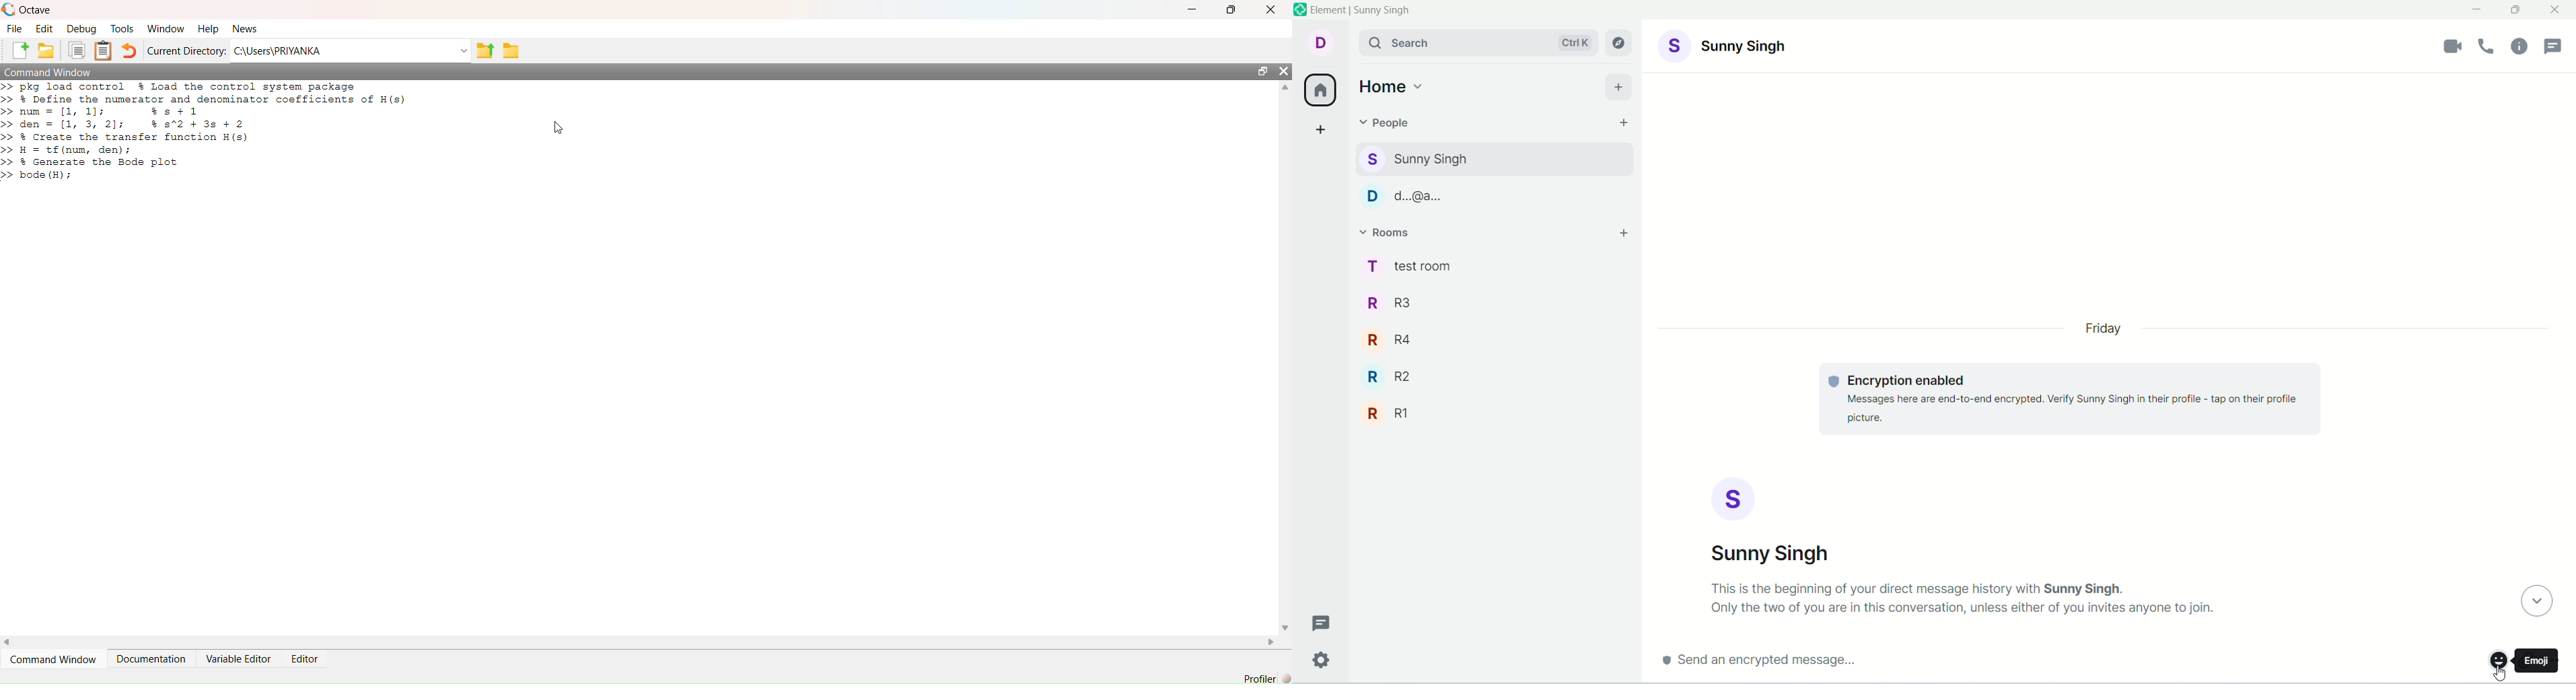 The height and width of the screenshot is (700, 2576). I want to click on logo, so click(1301, 9).